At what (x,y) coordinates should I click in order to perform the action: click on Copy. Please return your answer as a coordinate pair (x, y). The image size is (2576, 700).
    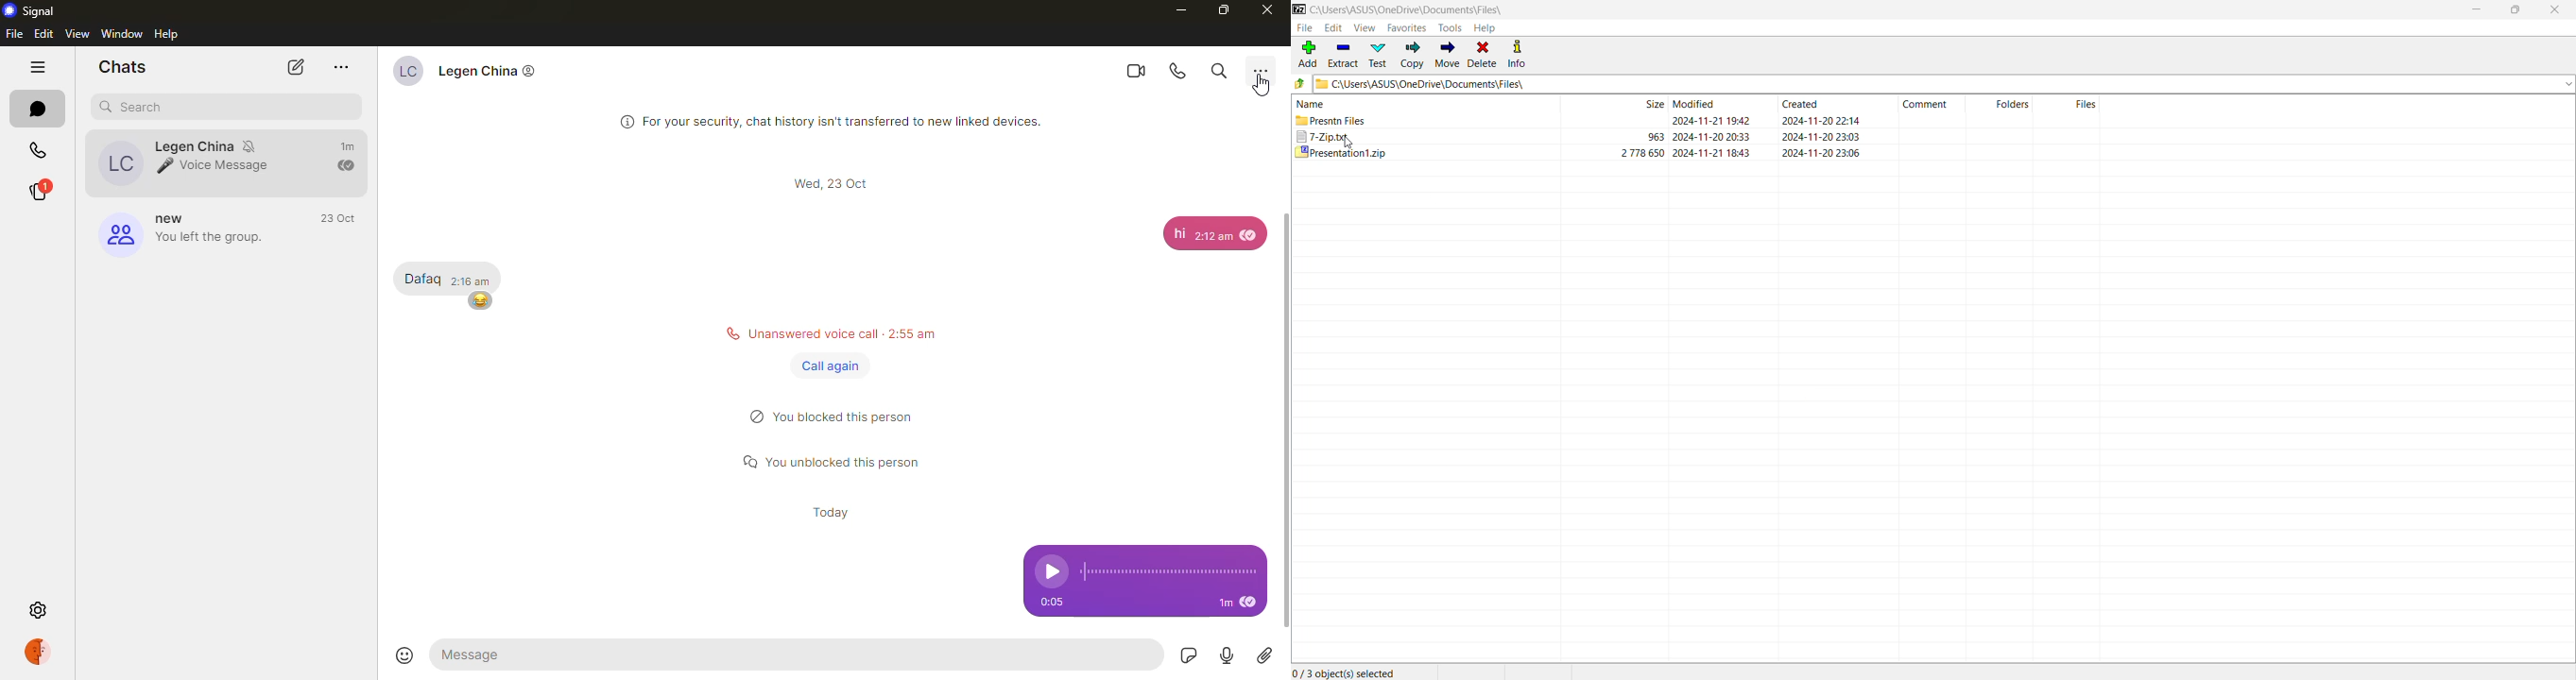
    Looking at the image, I should click on (1410, 56).